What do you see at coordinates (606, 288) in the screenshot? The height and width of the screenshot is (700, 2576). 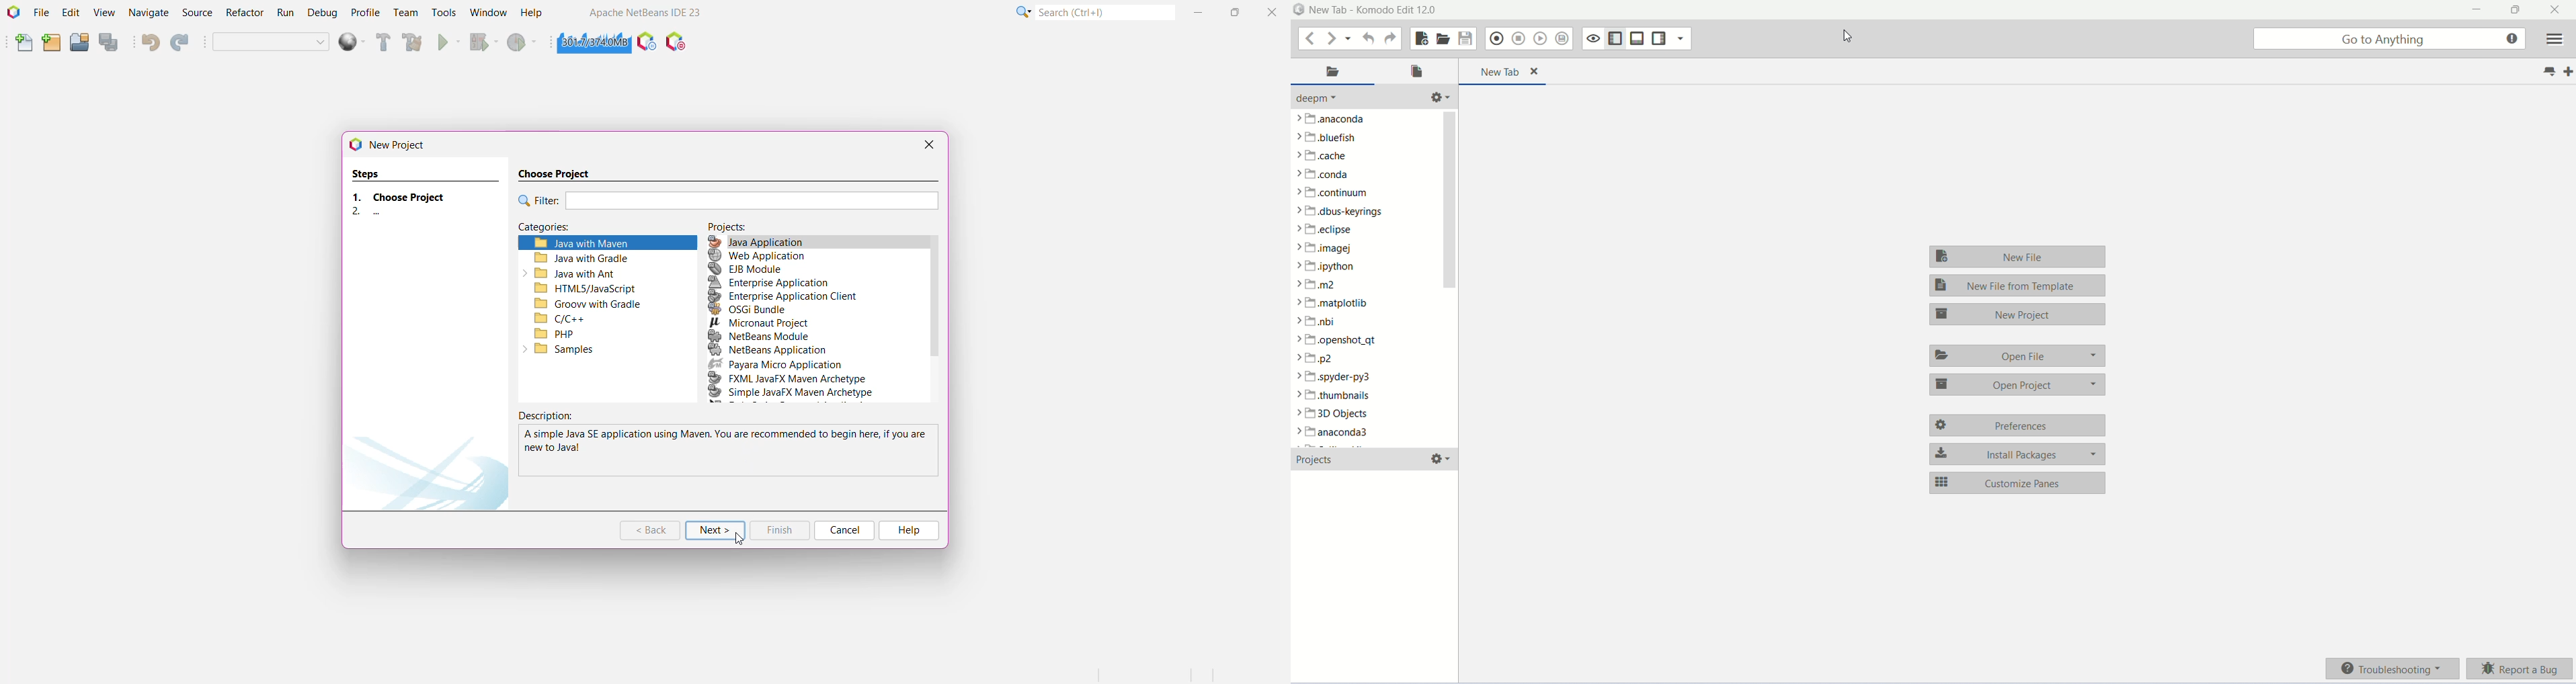 I see `HTML5/JavaScript` at bounding box center [606, 288].